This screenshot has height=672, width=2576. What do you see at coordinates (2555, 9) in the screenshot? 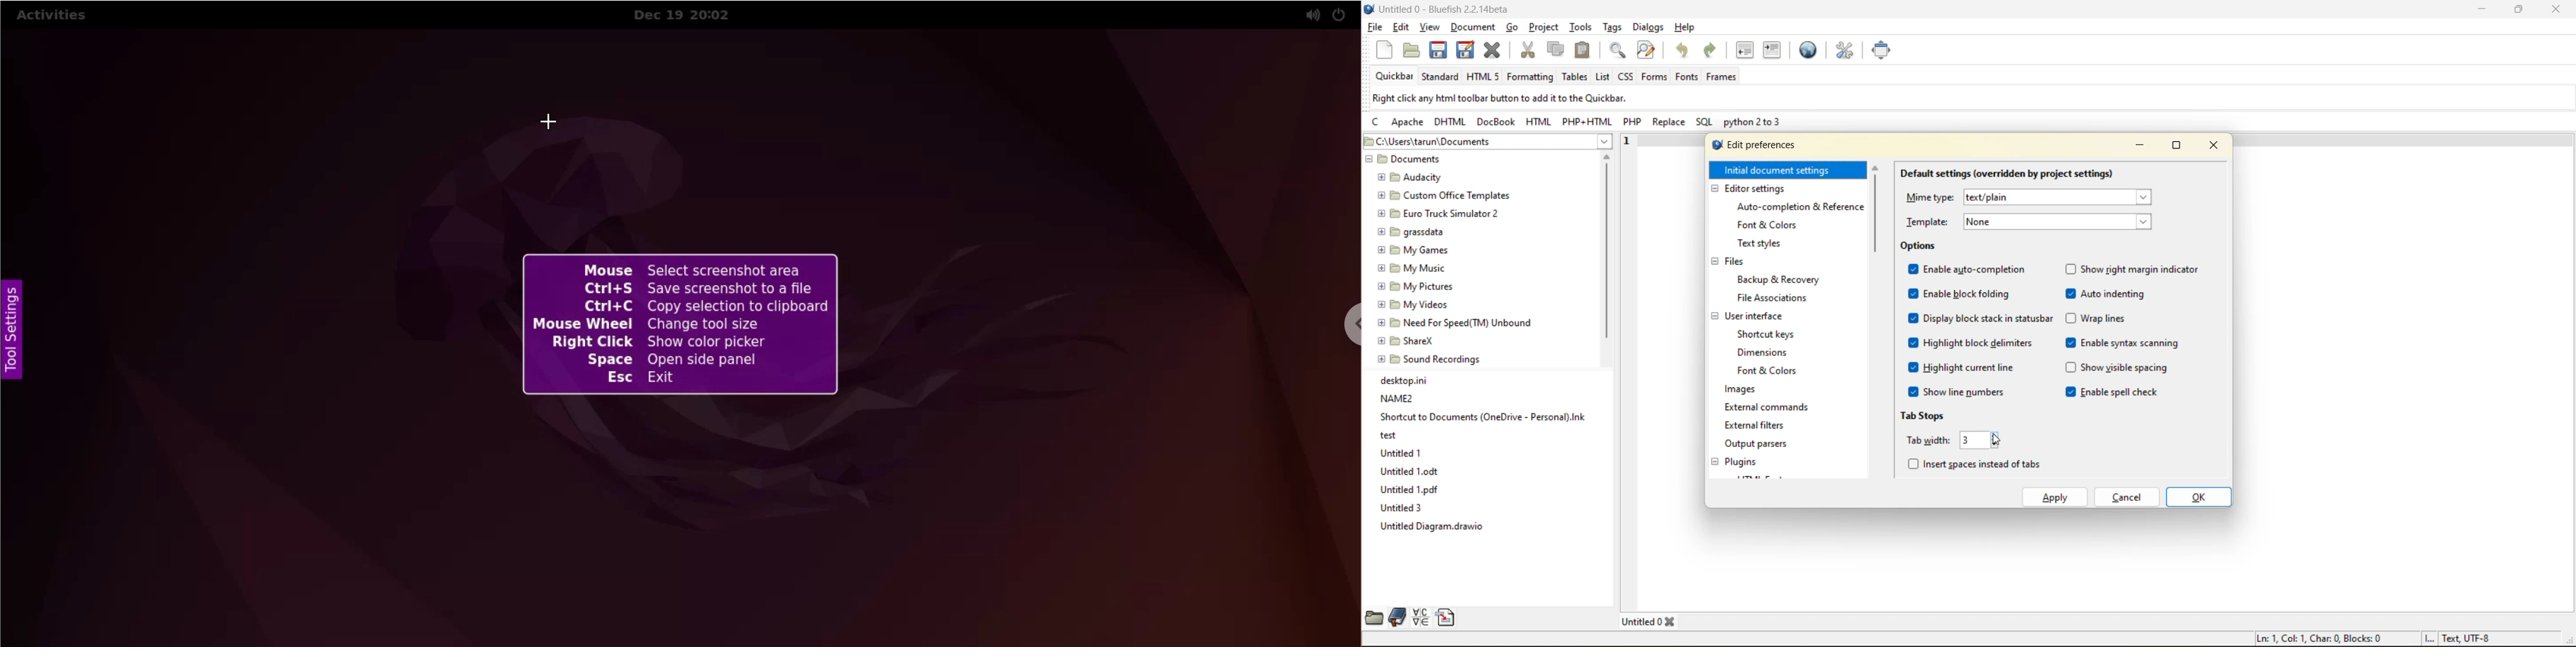
I see `close` at bounding box center [2555, 9].